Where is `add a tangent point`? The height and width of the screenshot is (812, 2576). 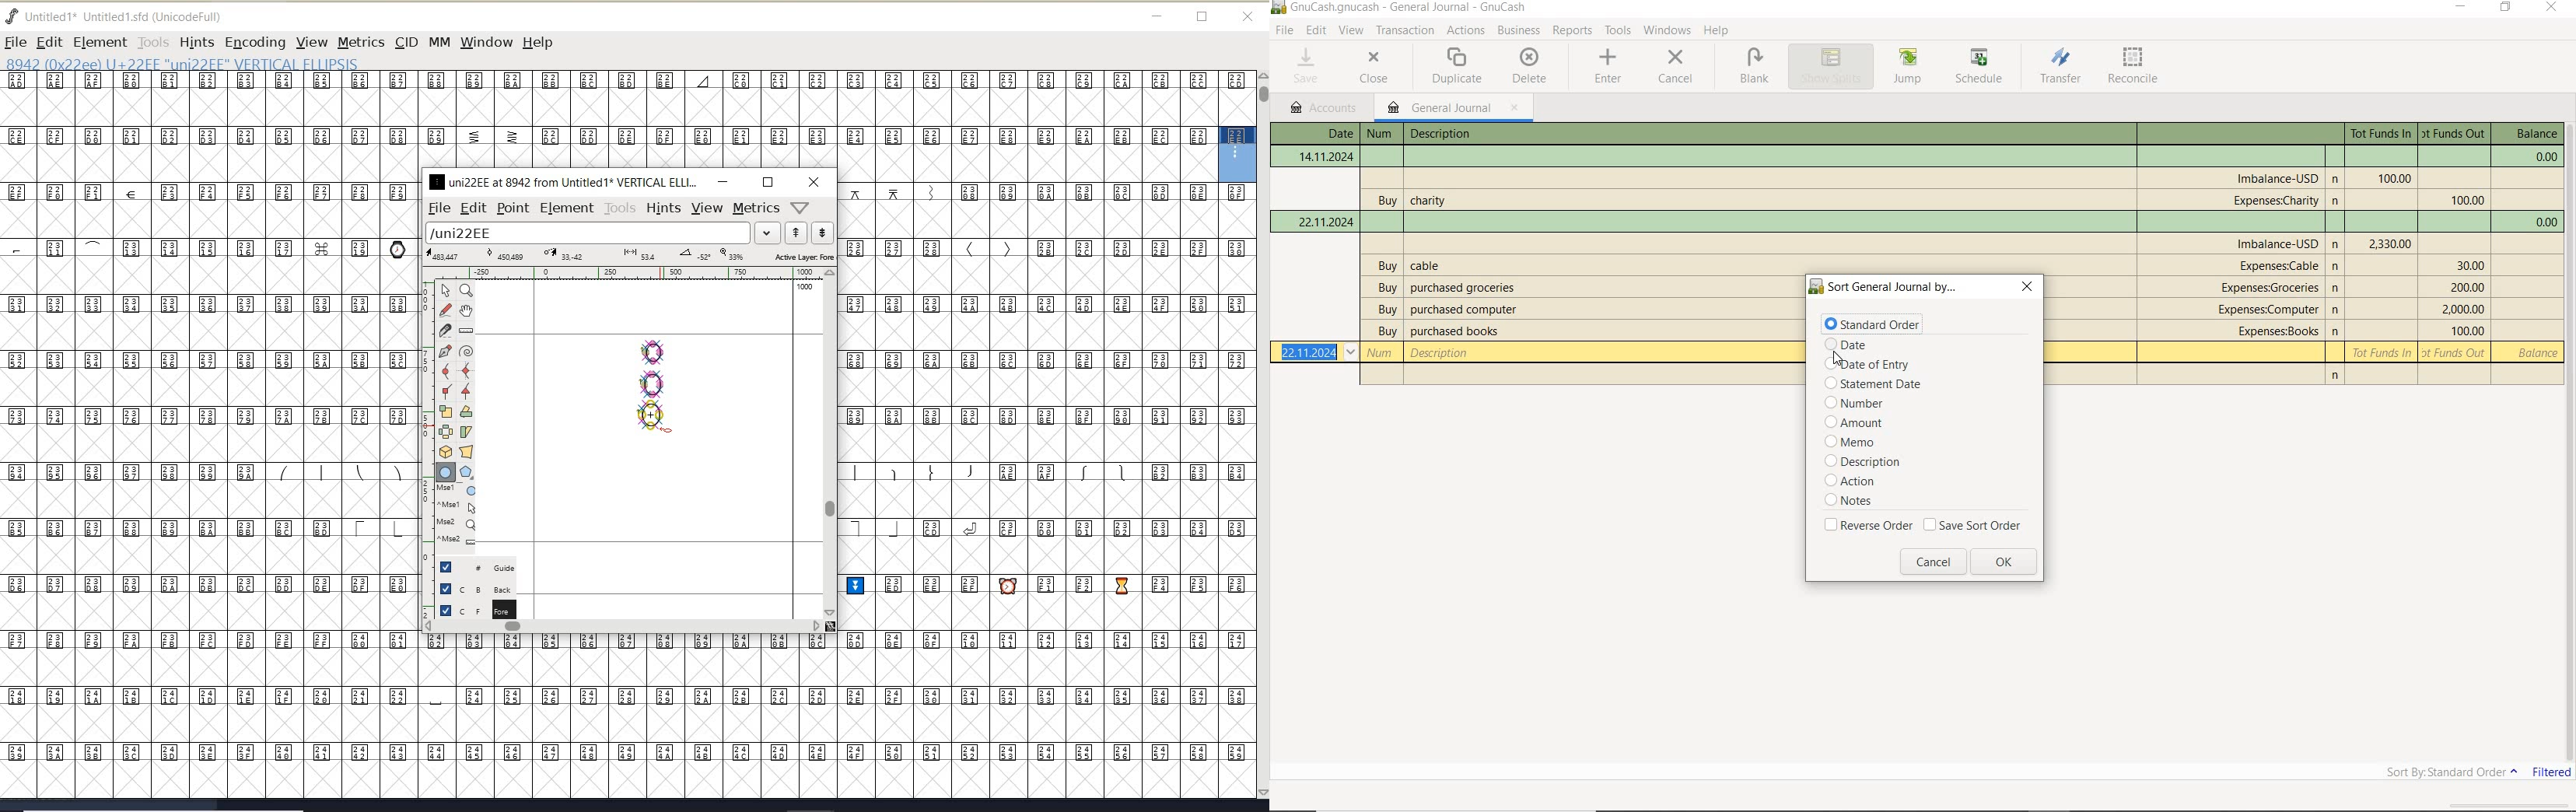
add a tangent point is located at coordinates (464, 389).